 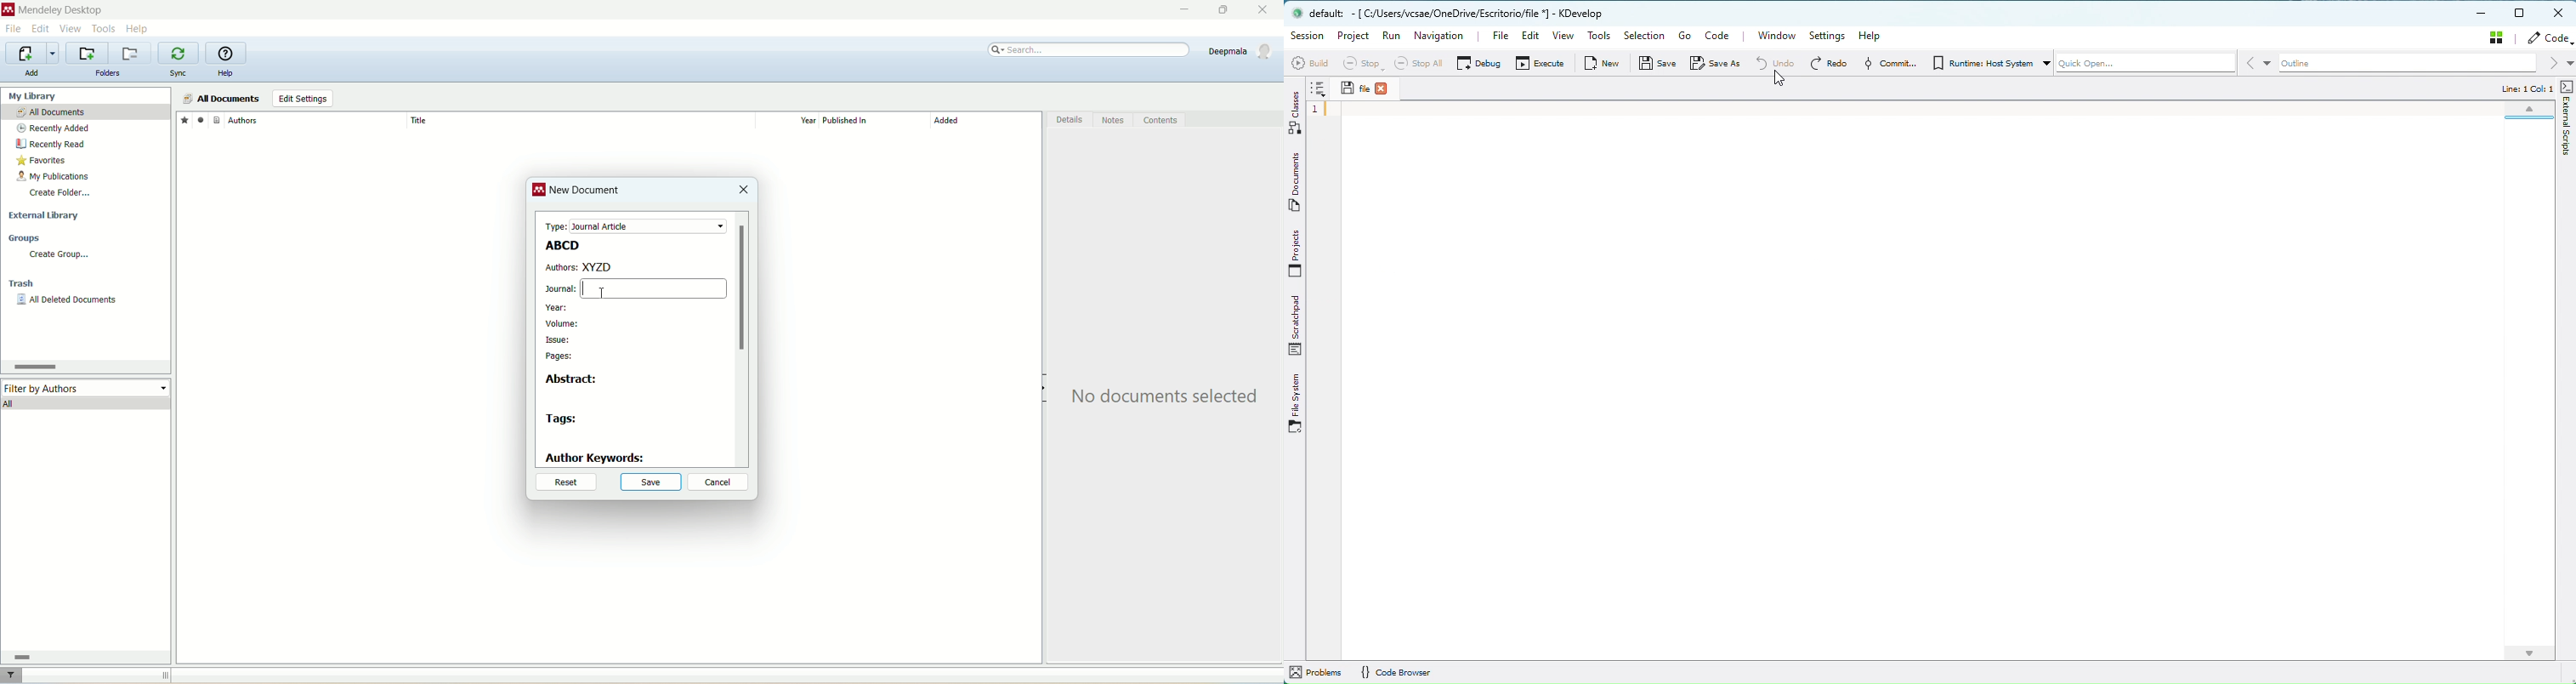 What do you see at coordinates (1879, 36) in the screenshot?
I see `Help` at bounding box center [1879, 36].